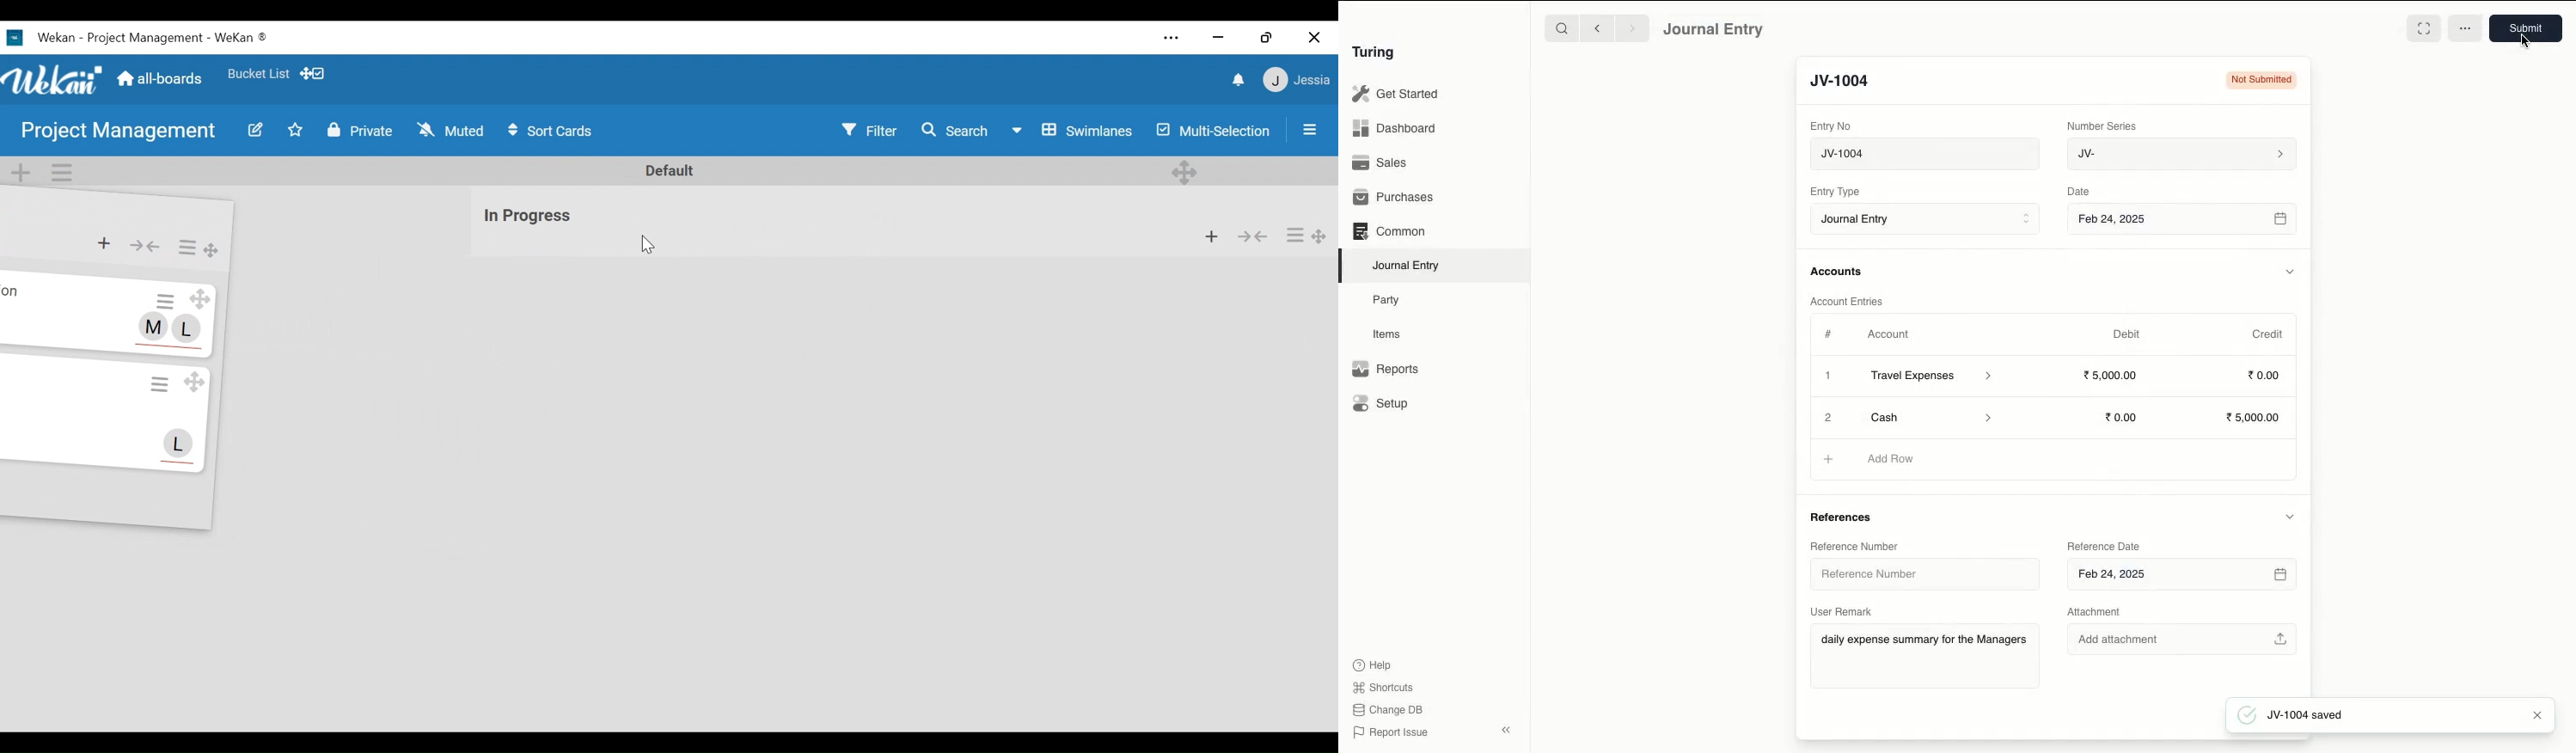  Describe the element at coordinates (1387, 710) in the screenshot. I see `Change DB` at that location.